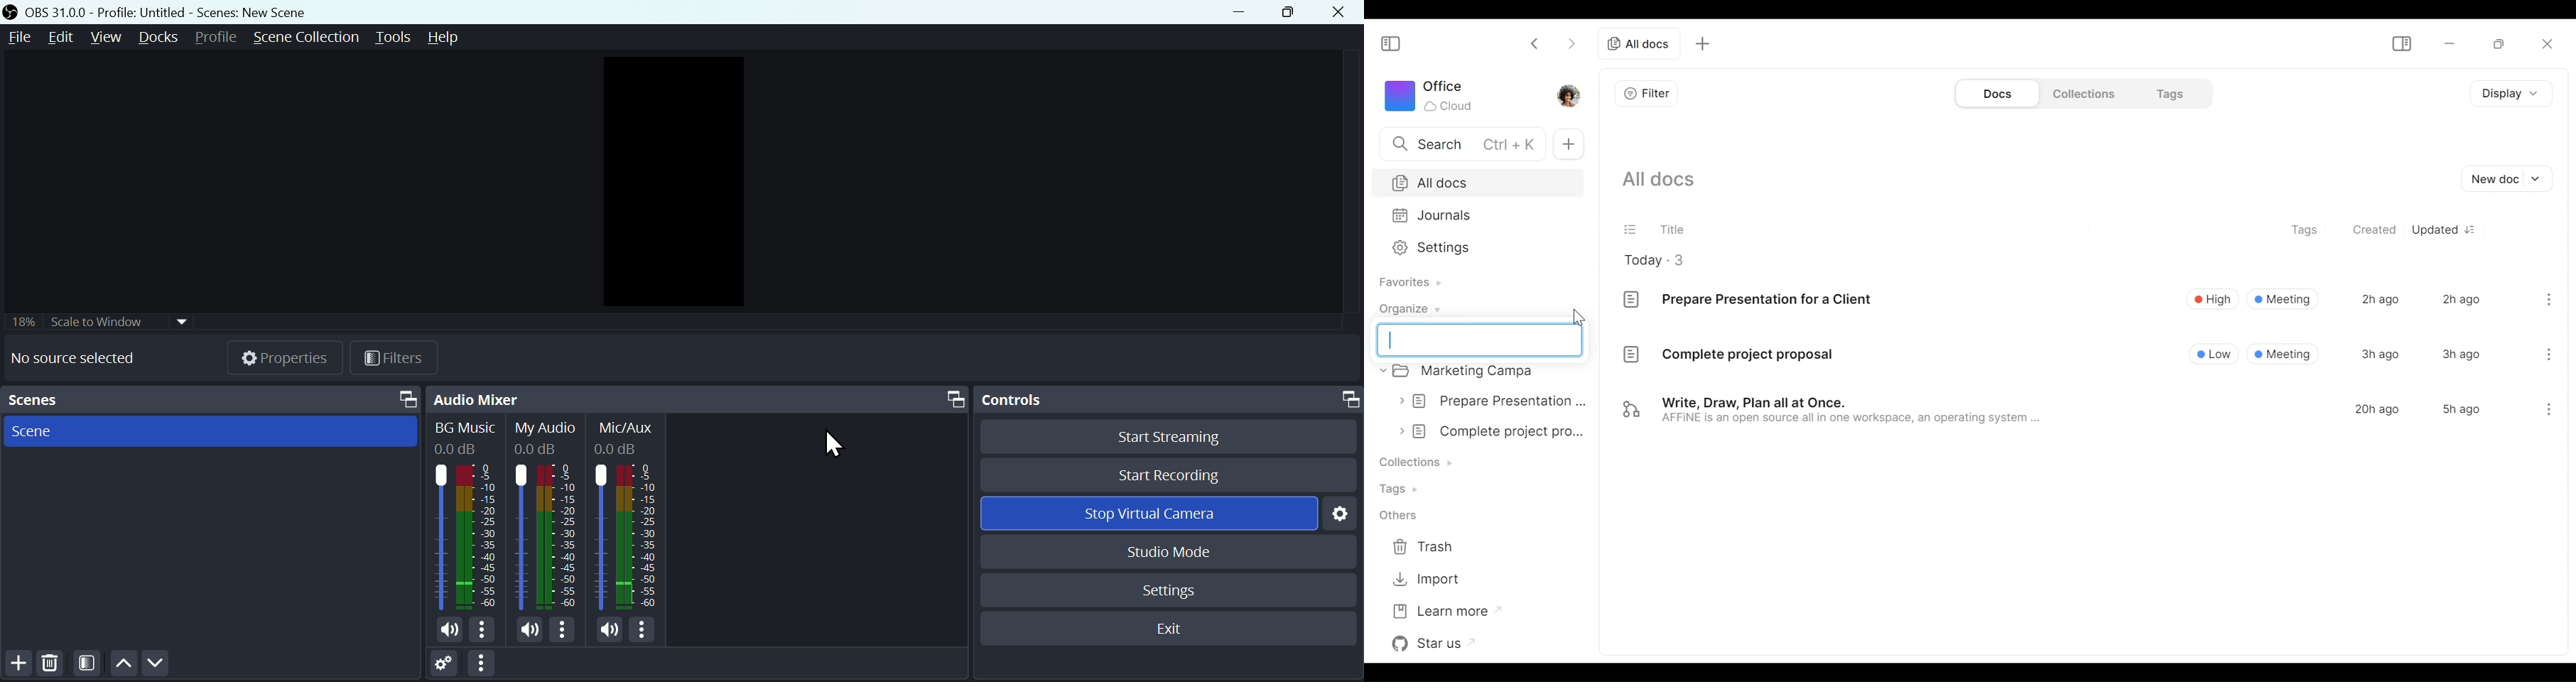 The height and width of the screenshot is (700, 2576). What do you see at coordinates (2435, 229) in the screenshot?
I see `Updated` at bounding box center [2435, 229].